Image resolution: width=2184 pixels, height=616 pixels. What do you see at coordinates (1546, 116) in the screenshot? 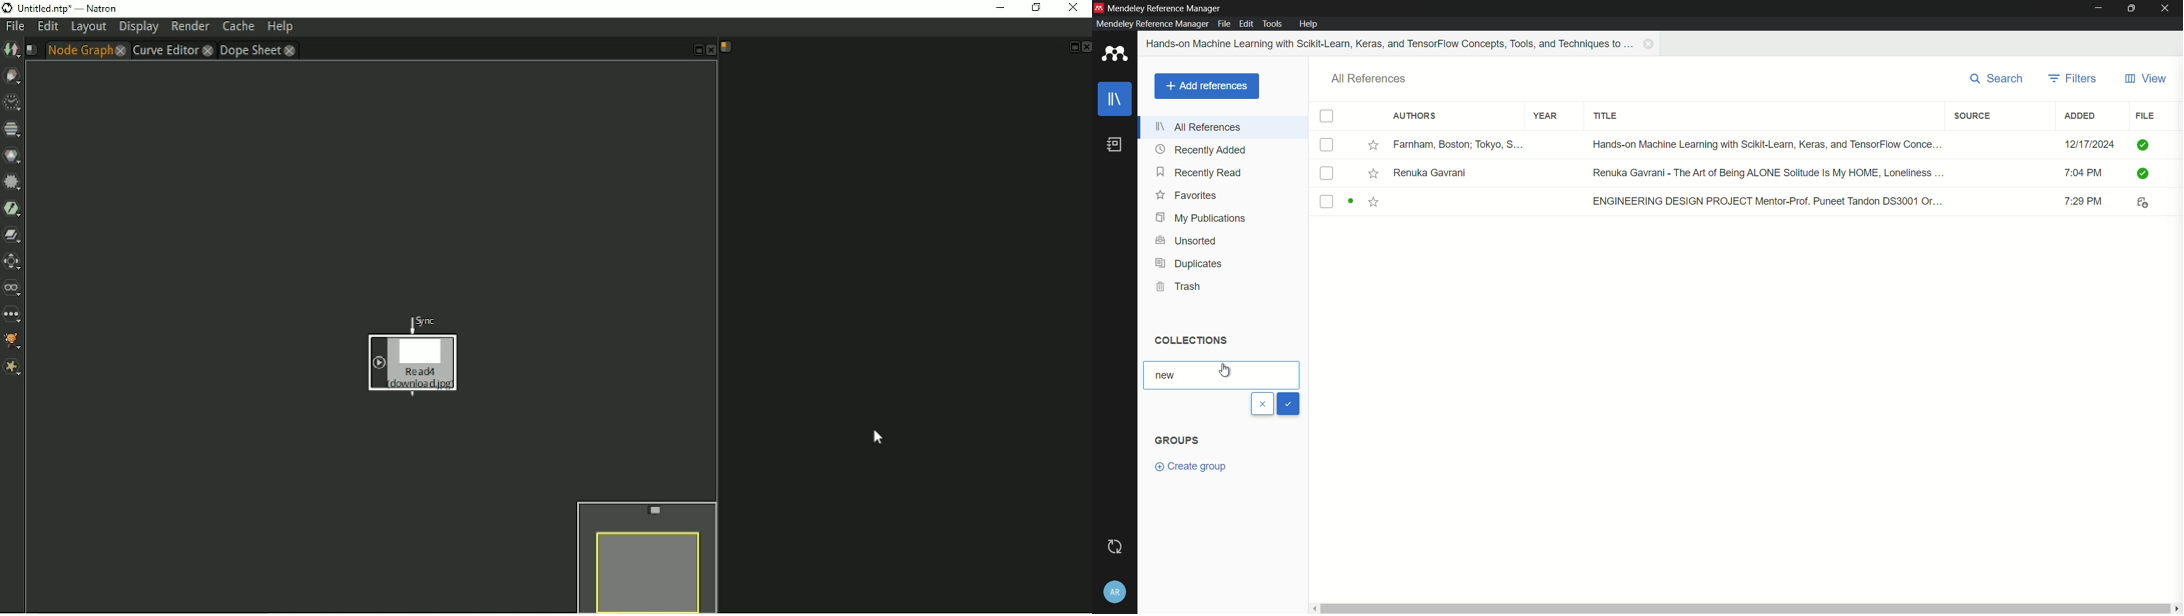
I see `year` at bounding box center [1546, 116].